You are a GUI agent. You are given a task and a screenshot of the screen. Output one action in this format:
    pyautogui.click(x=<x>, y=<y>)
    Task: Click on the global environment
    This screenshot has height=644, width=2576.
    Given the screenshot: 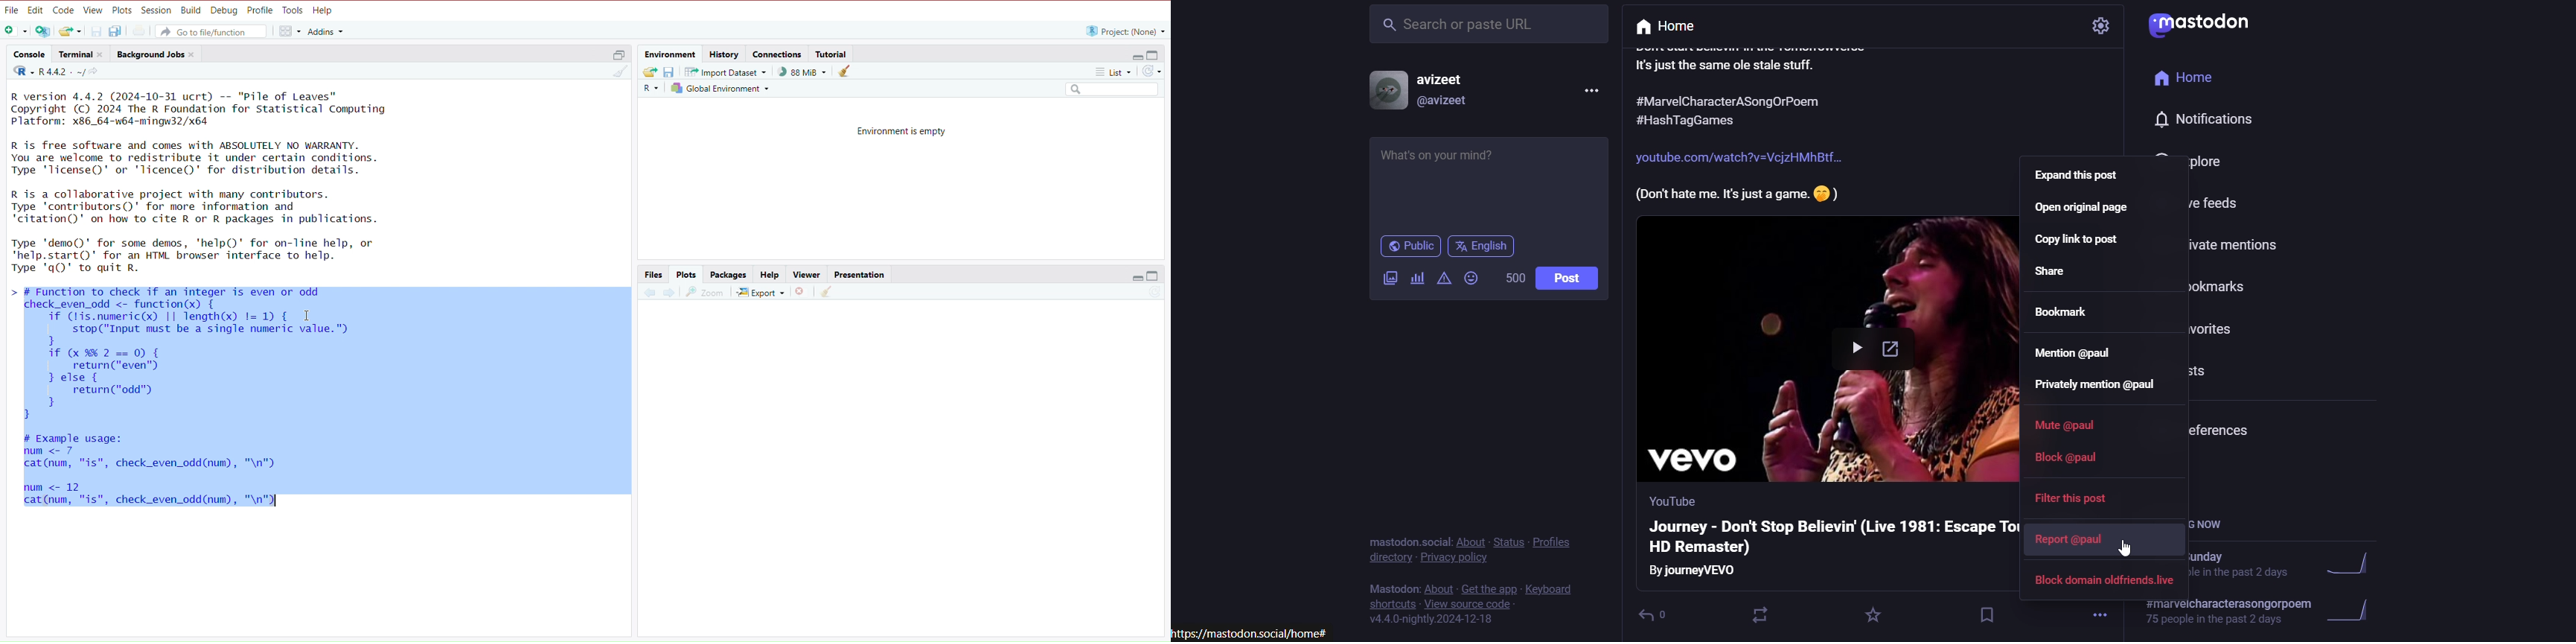 What is the action you would take?
    pyautogui.click(x=720, y=88)
    